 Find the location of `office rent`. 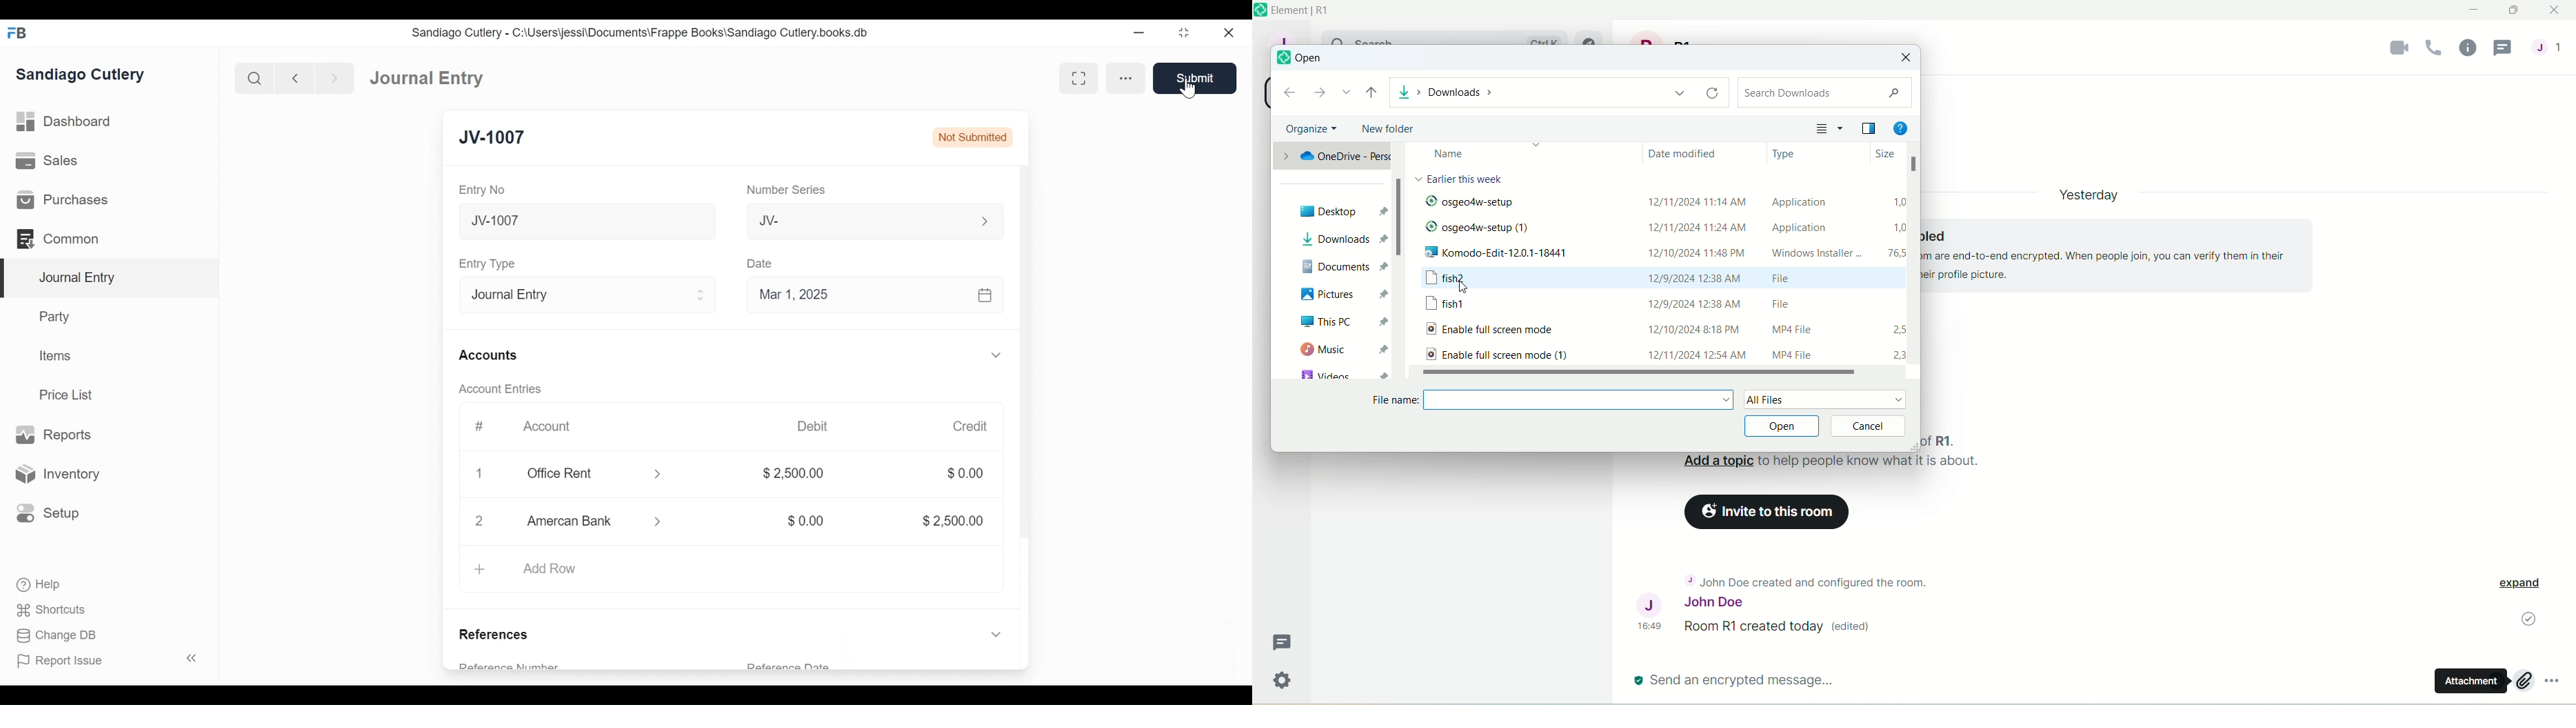

office rent is located at coordinates (593, 474).